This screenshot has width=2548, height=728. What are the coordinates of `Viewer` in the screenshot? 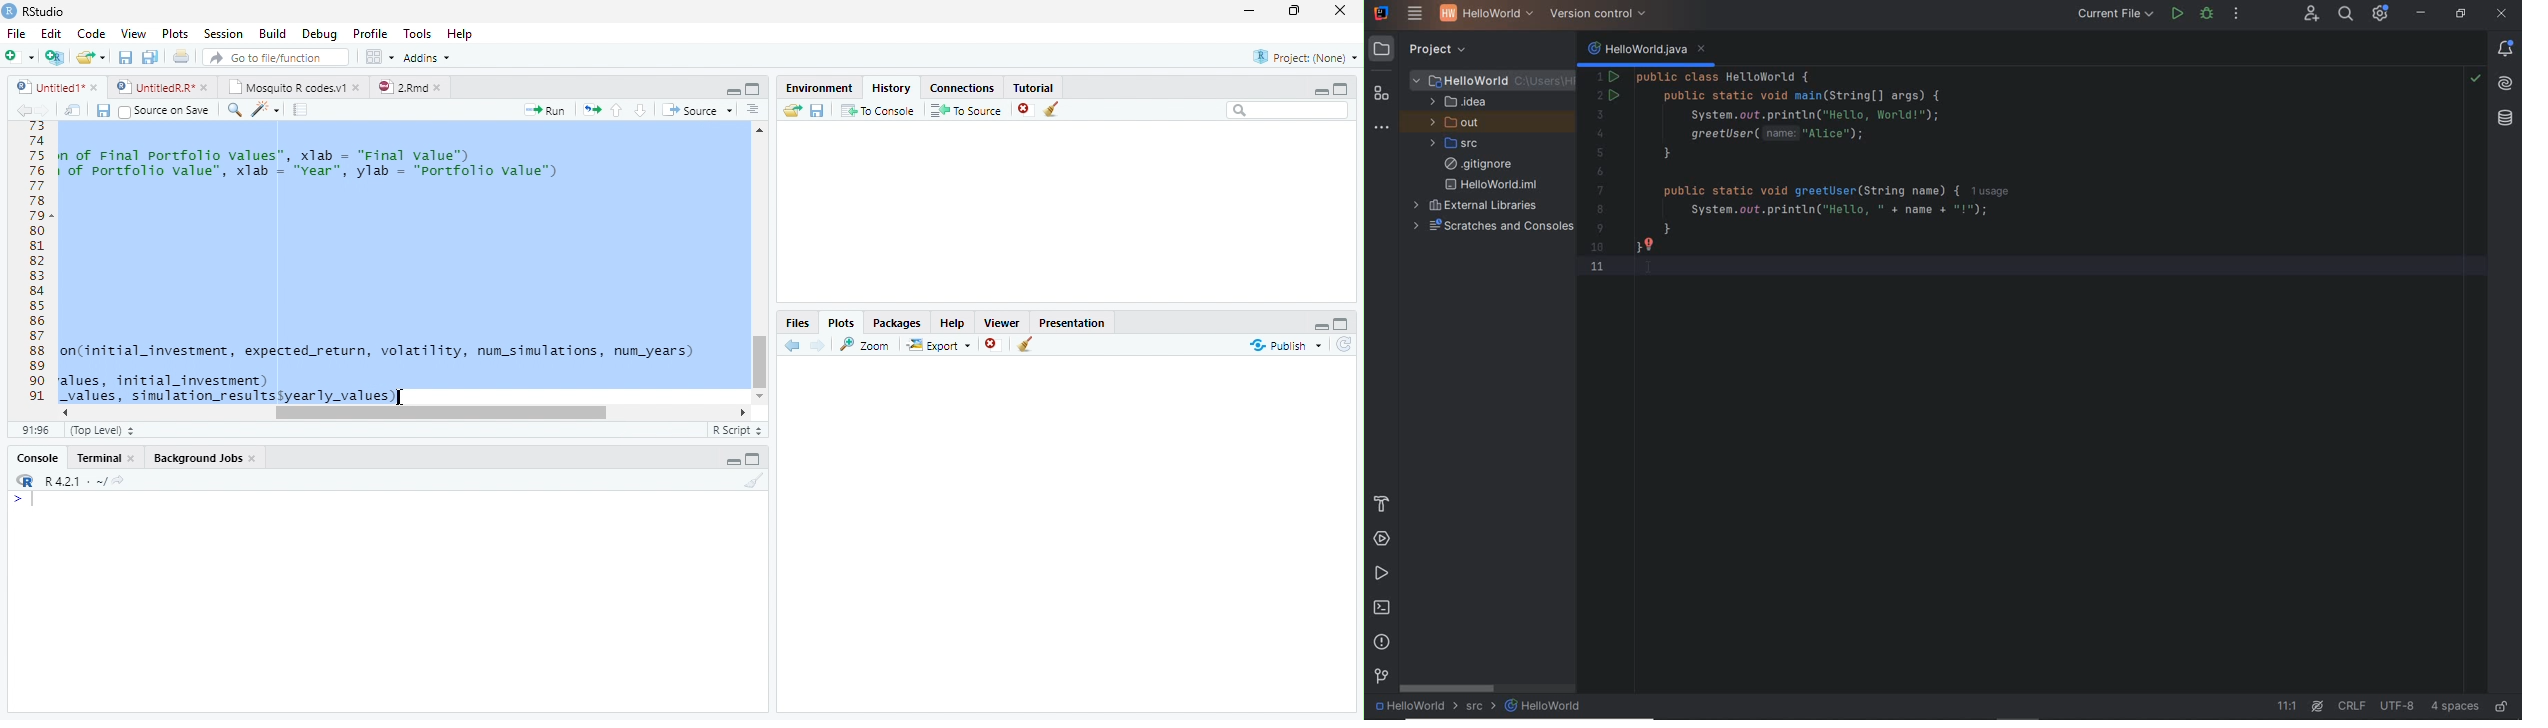 It's located at (1003, 320).